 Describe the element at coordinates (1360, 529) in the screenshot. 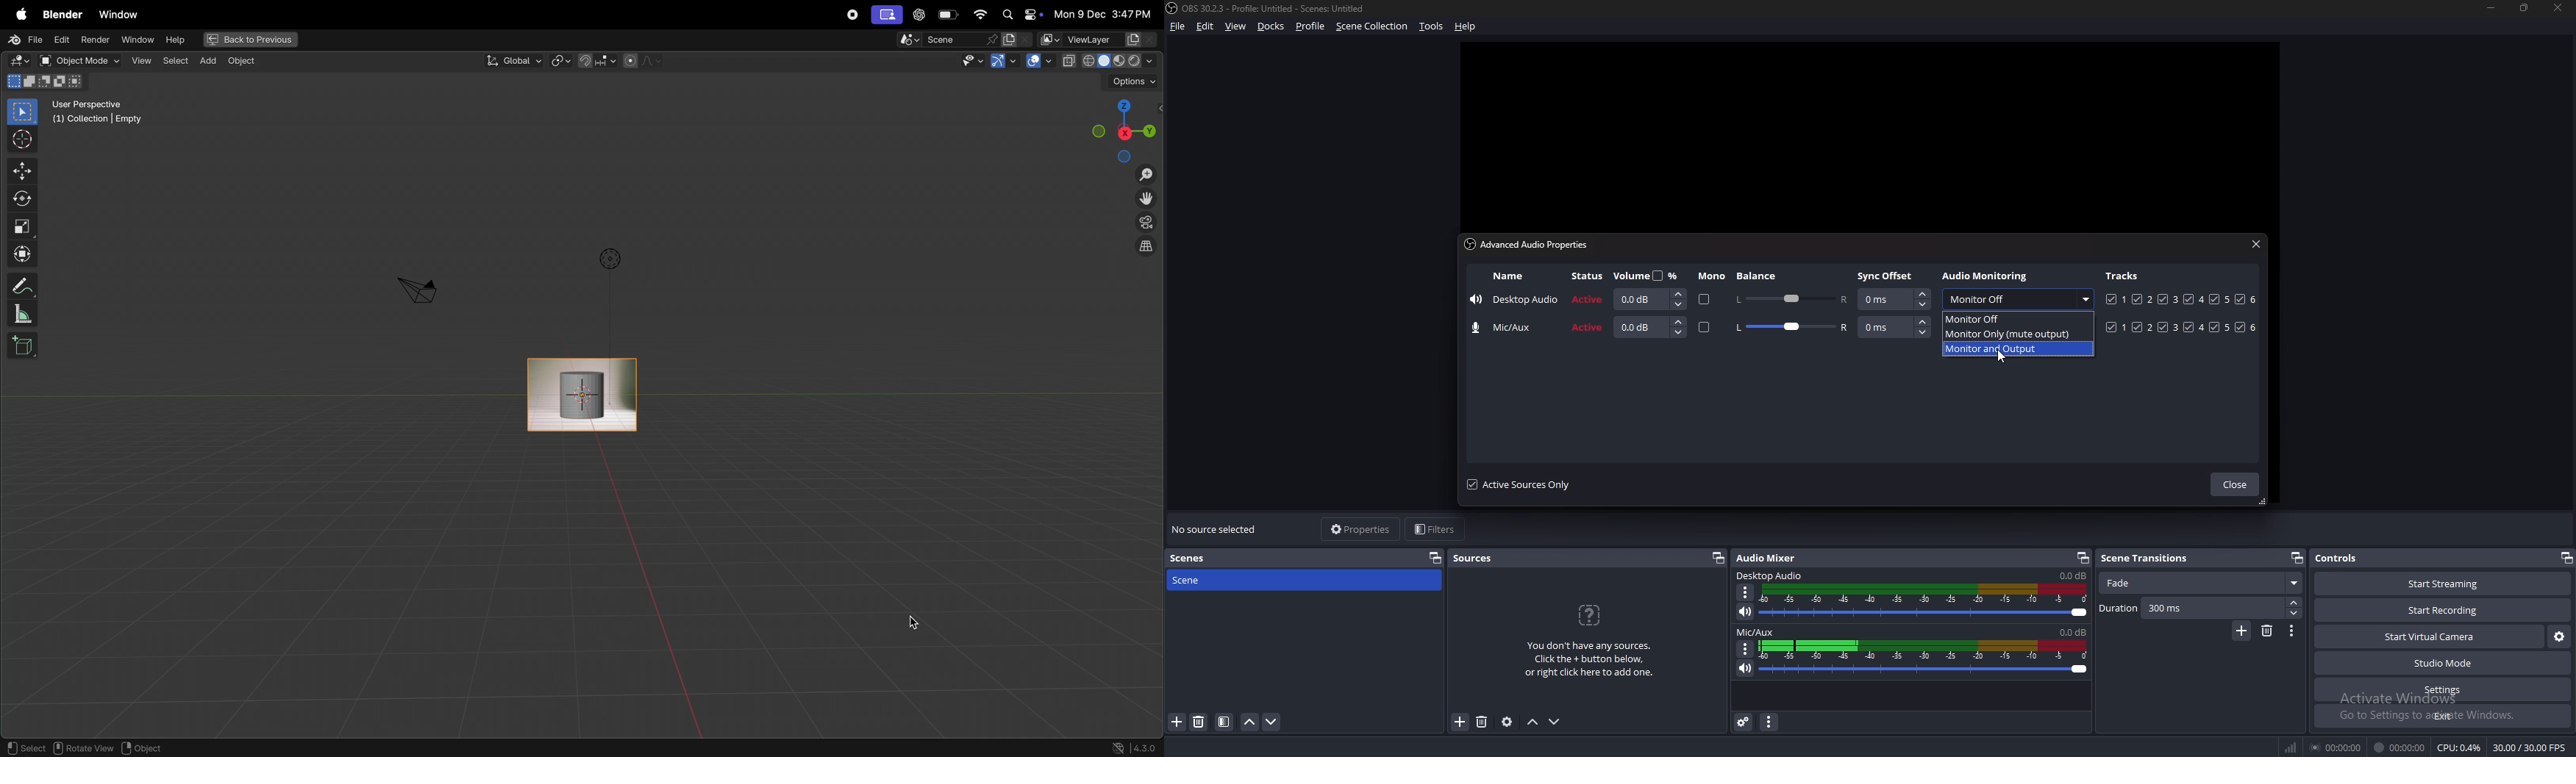

I see `properties` at that location.